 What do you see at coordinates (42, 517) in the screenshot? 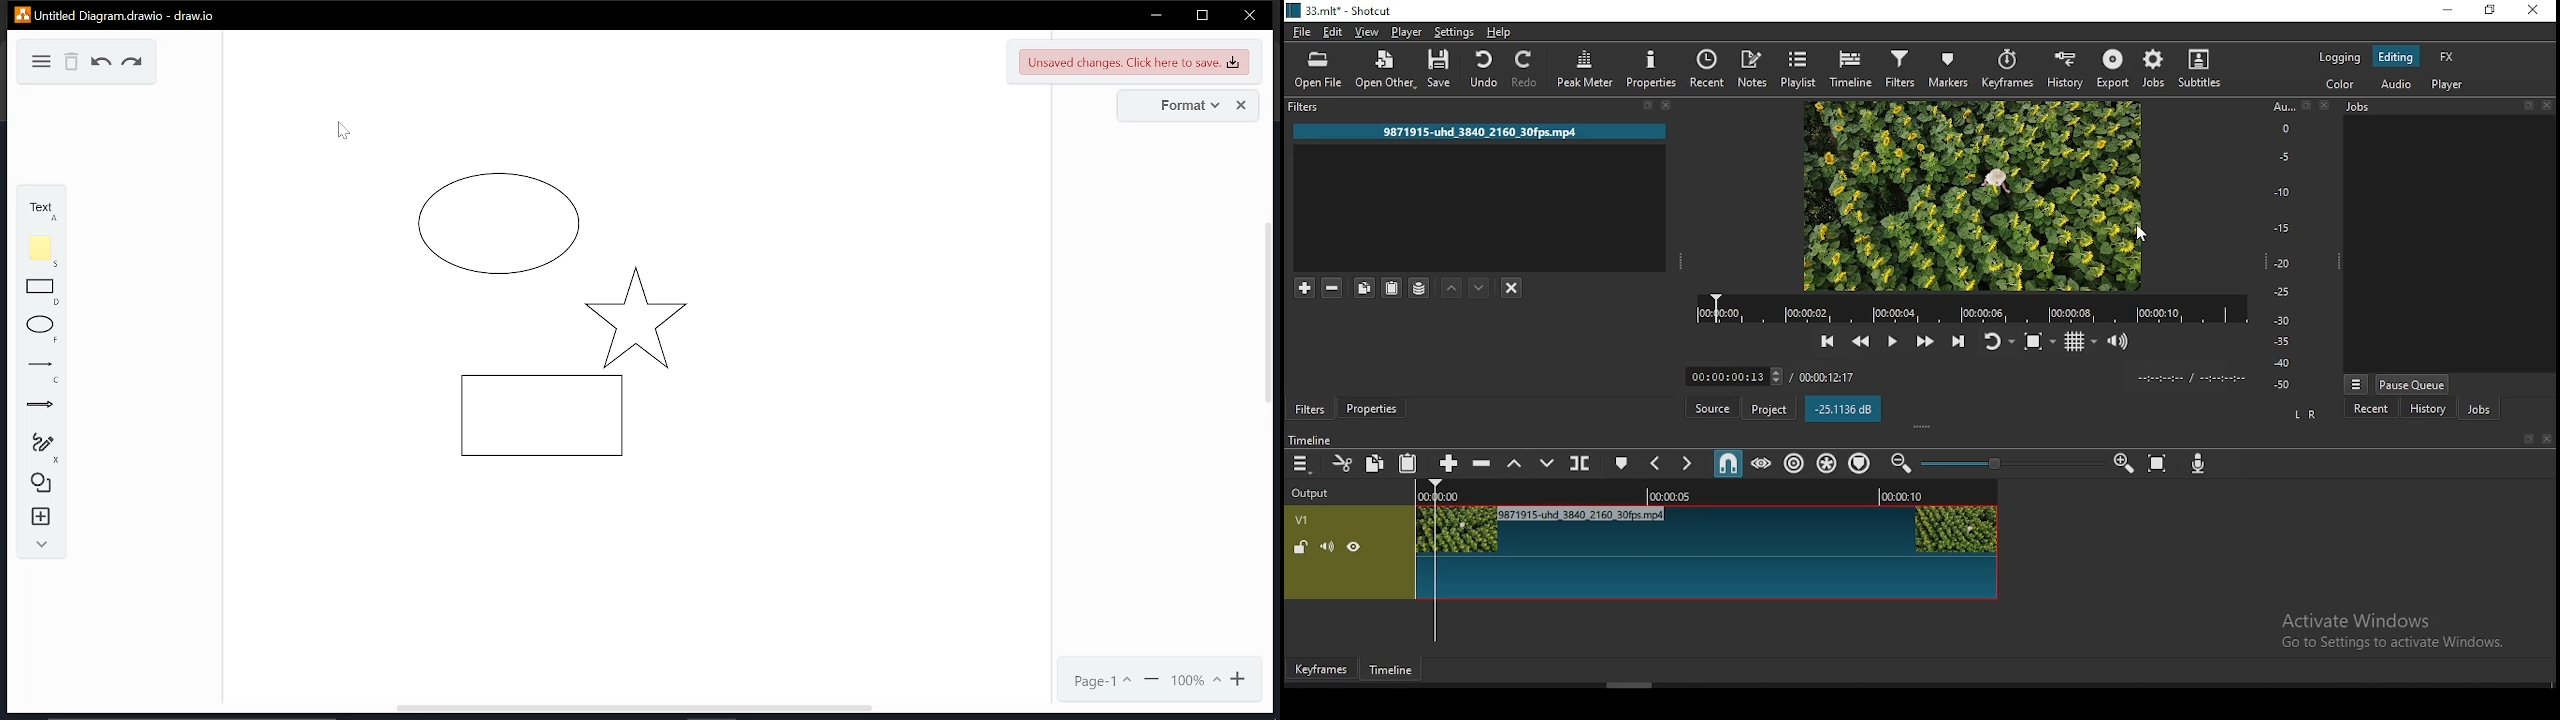
I see `insert` at bounding box center [42, 517].